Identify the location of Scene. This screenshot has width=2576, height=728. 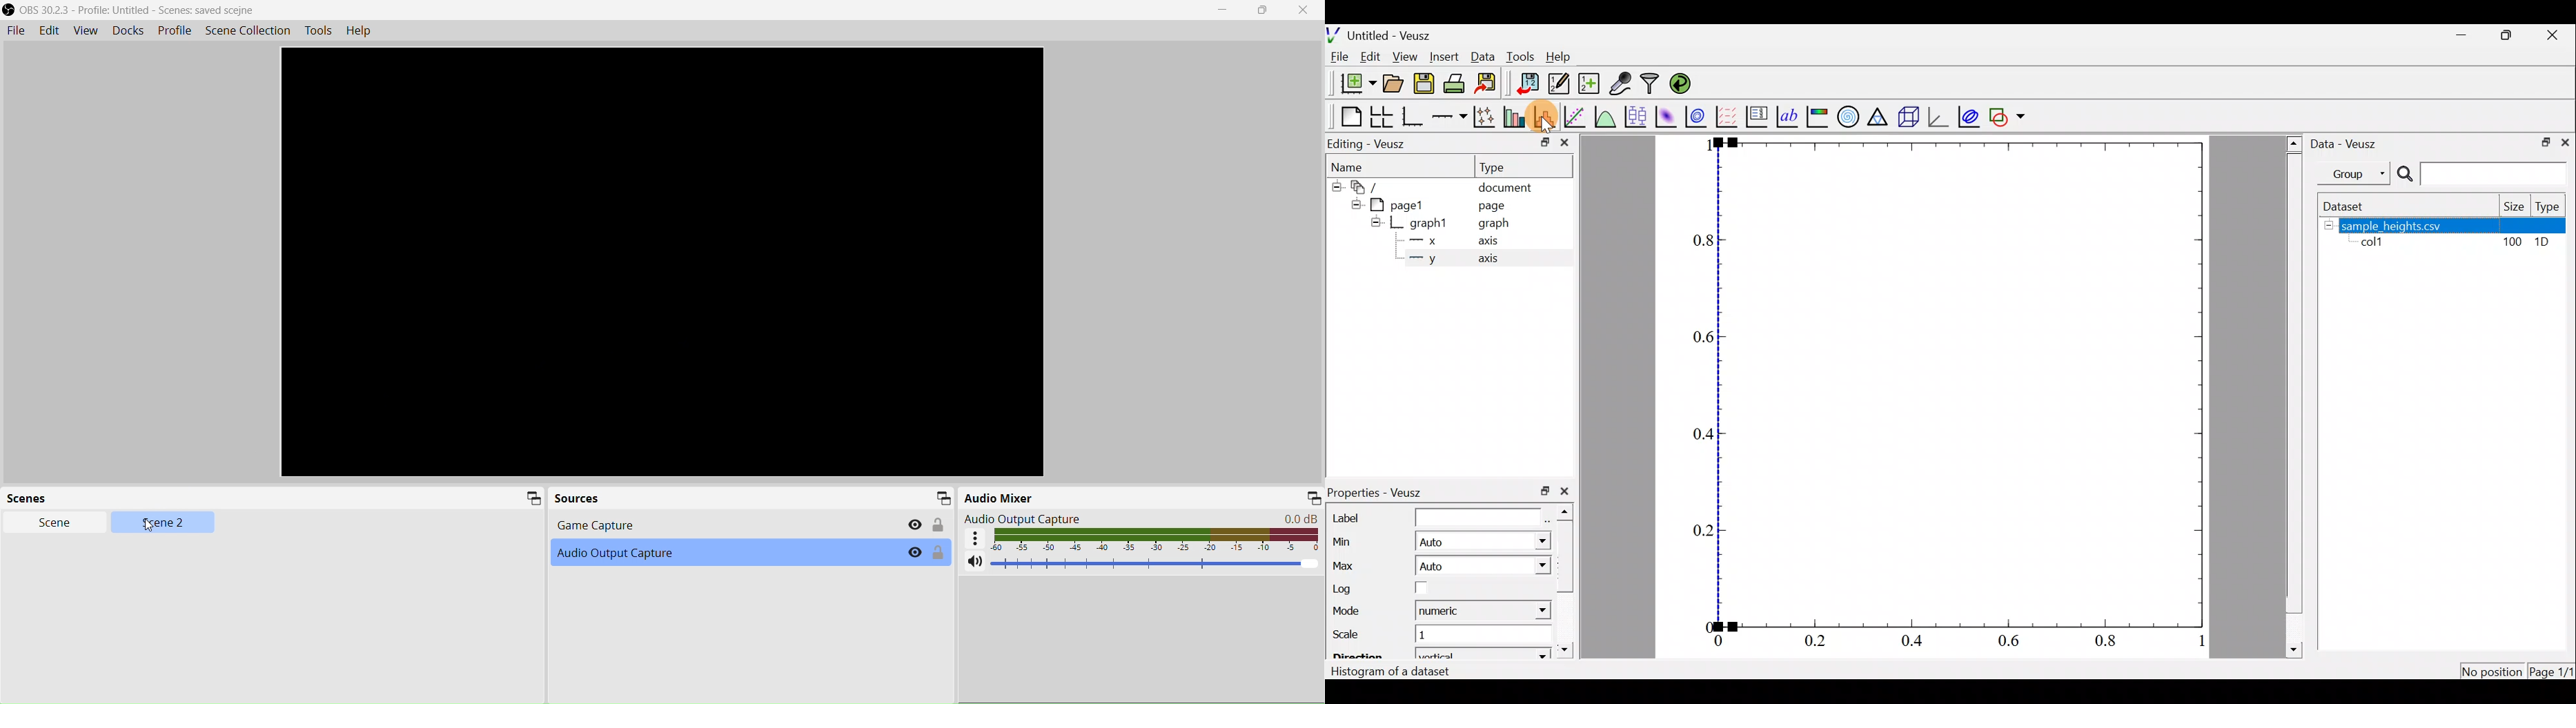
(32, 498).